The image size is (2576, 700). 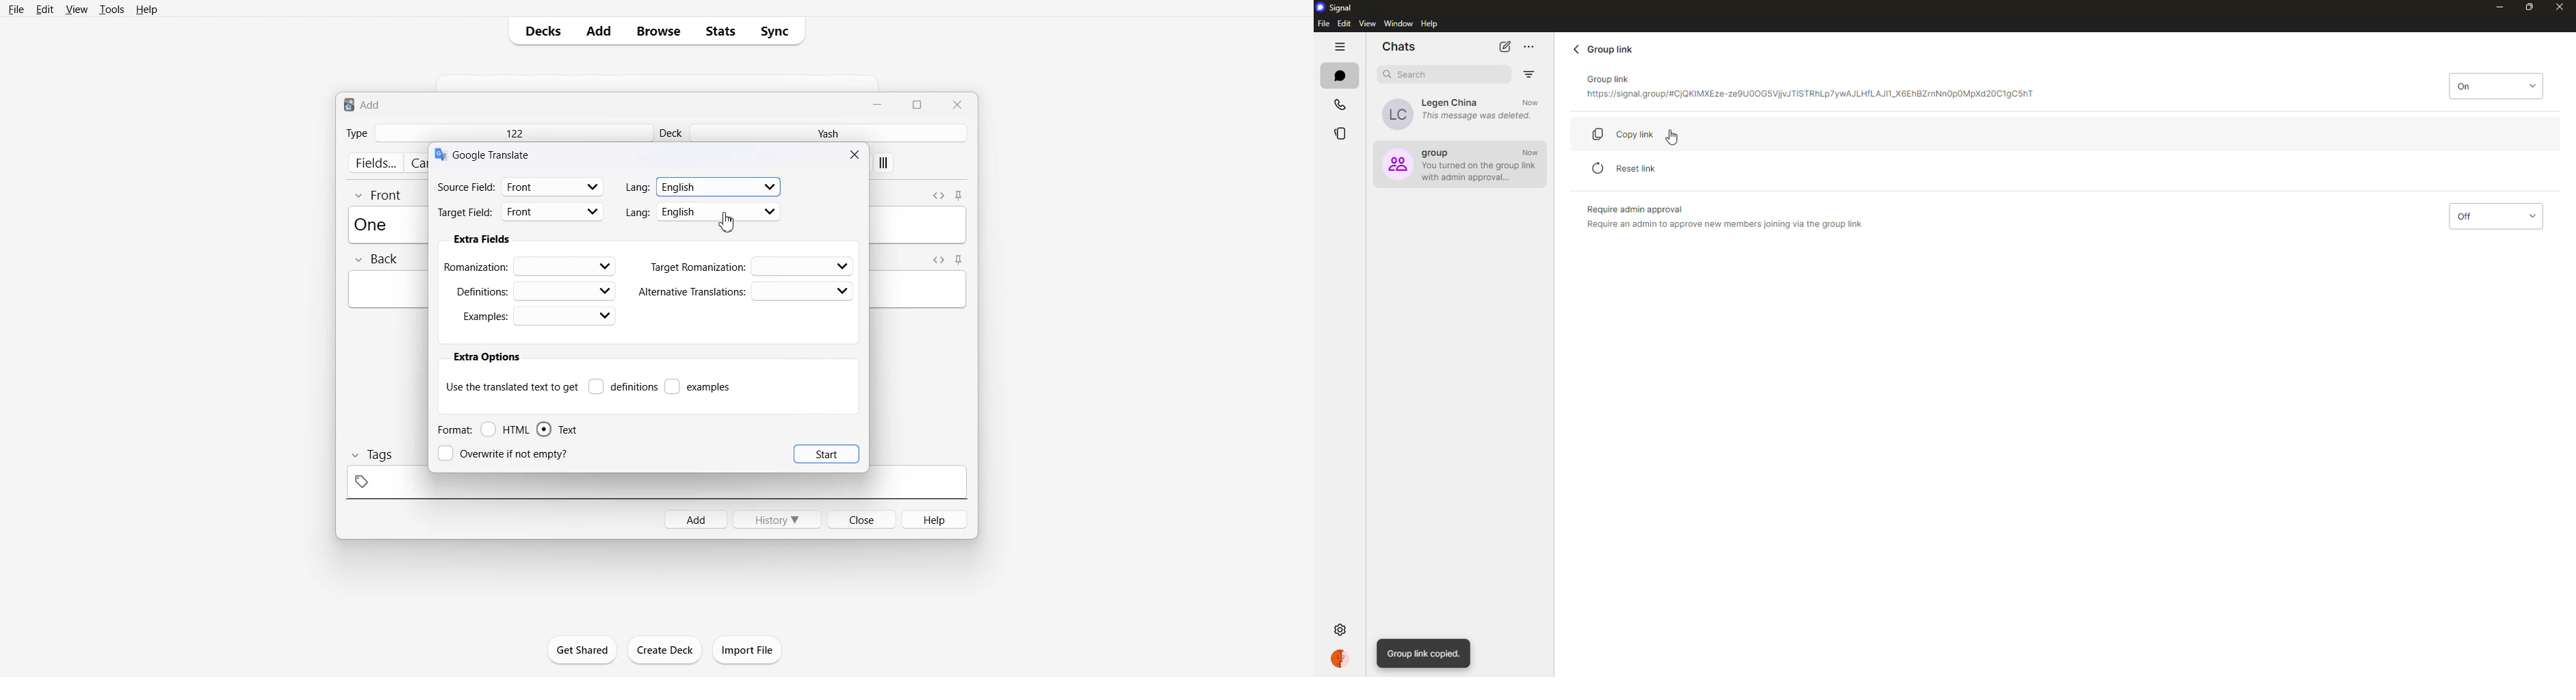 What do you see at coordinates (376, 260) in the screenshot?
I see `Back` at bounding box center [376, 260].